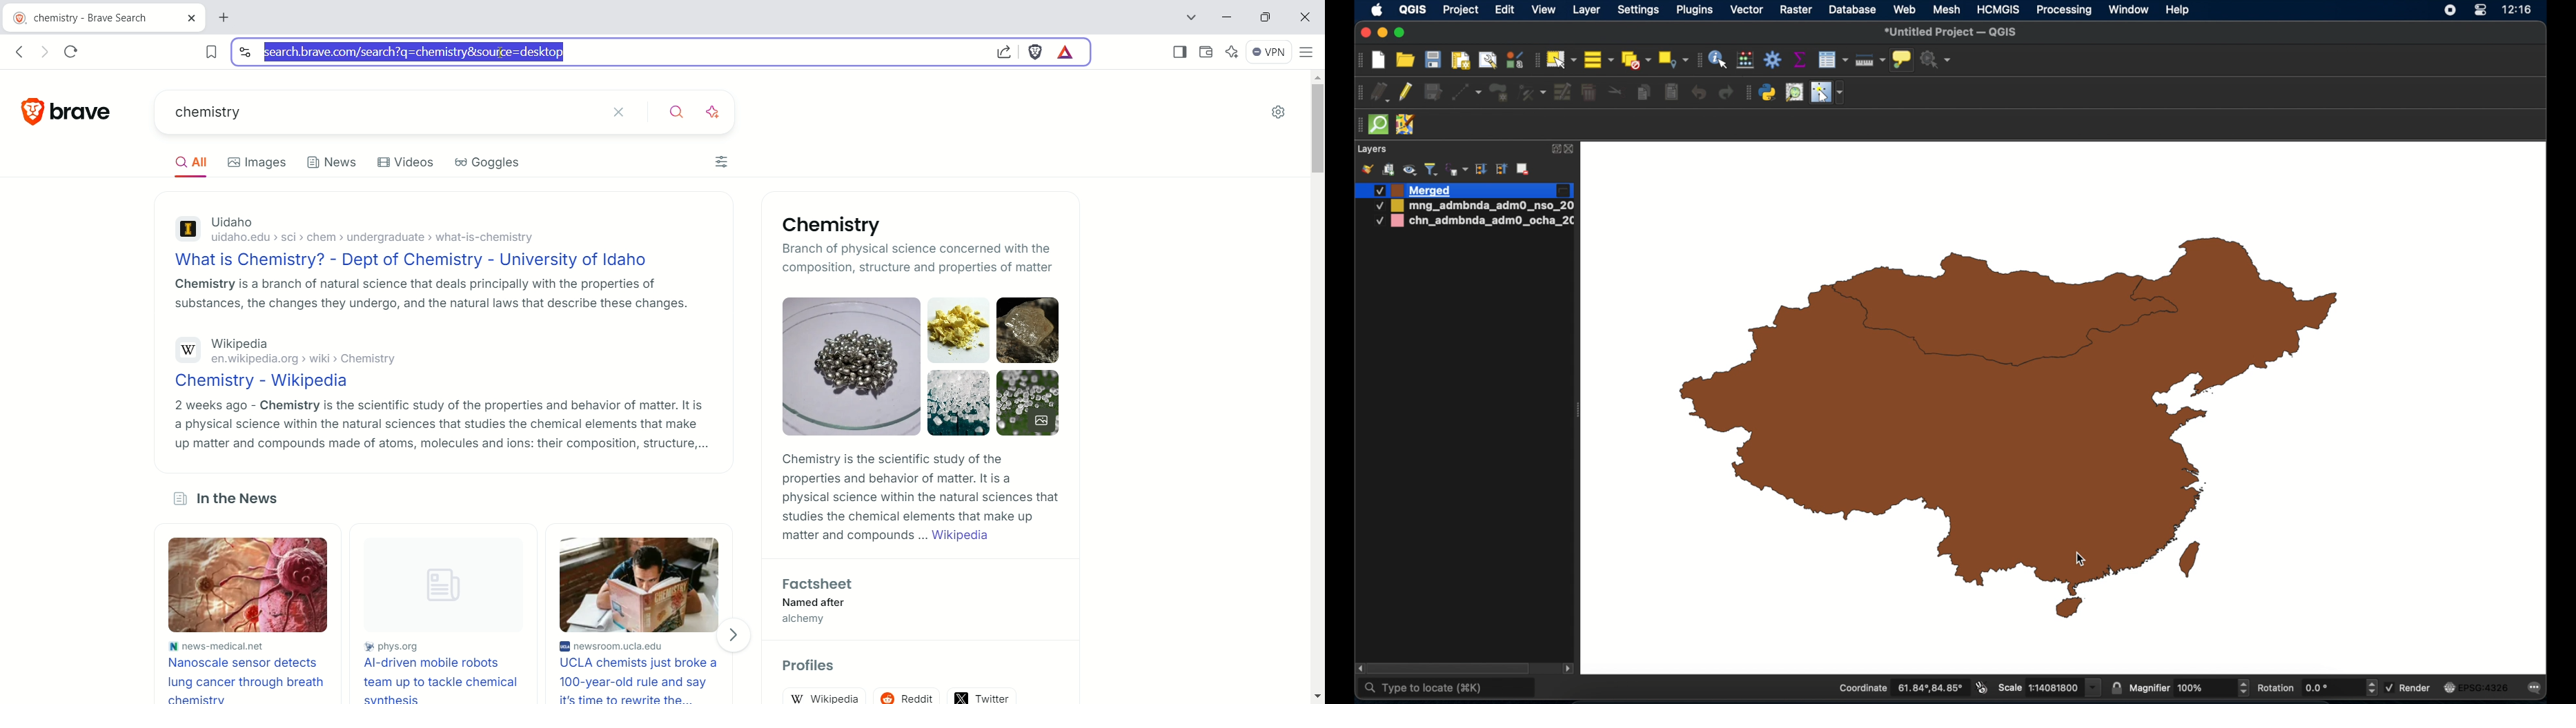 The height and width of the screenshot is (728, 2576). Describe the element at coordinates (1379, 61) in the screenshot. I see `create new project` at that location.